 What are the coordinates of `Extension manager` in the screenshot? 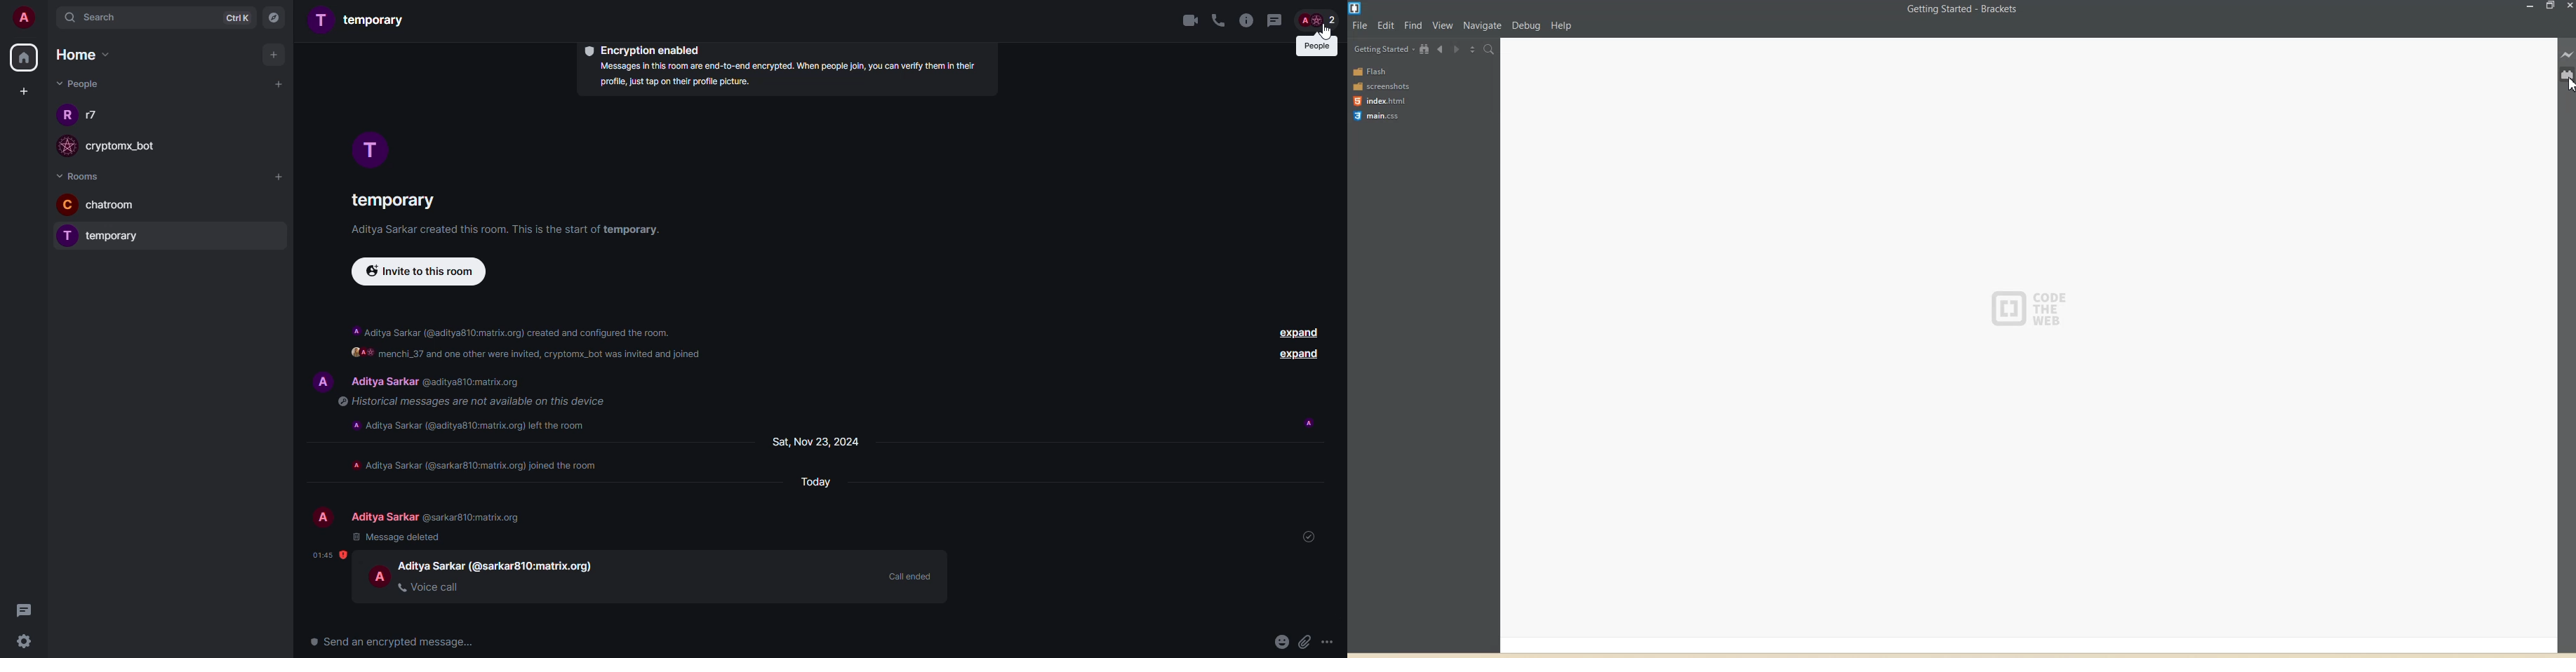 It's located at (2568, 74).